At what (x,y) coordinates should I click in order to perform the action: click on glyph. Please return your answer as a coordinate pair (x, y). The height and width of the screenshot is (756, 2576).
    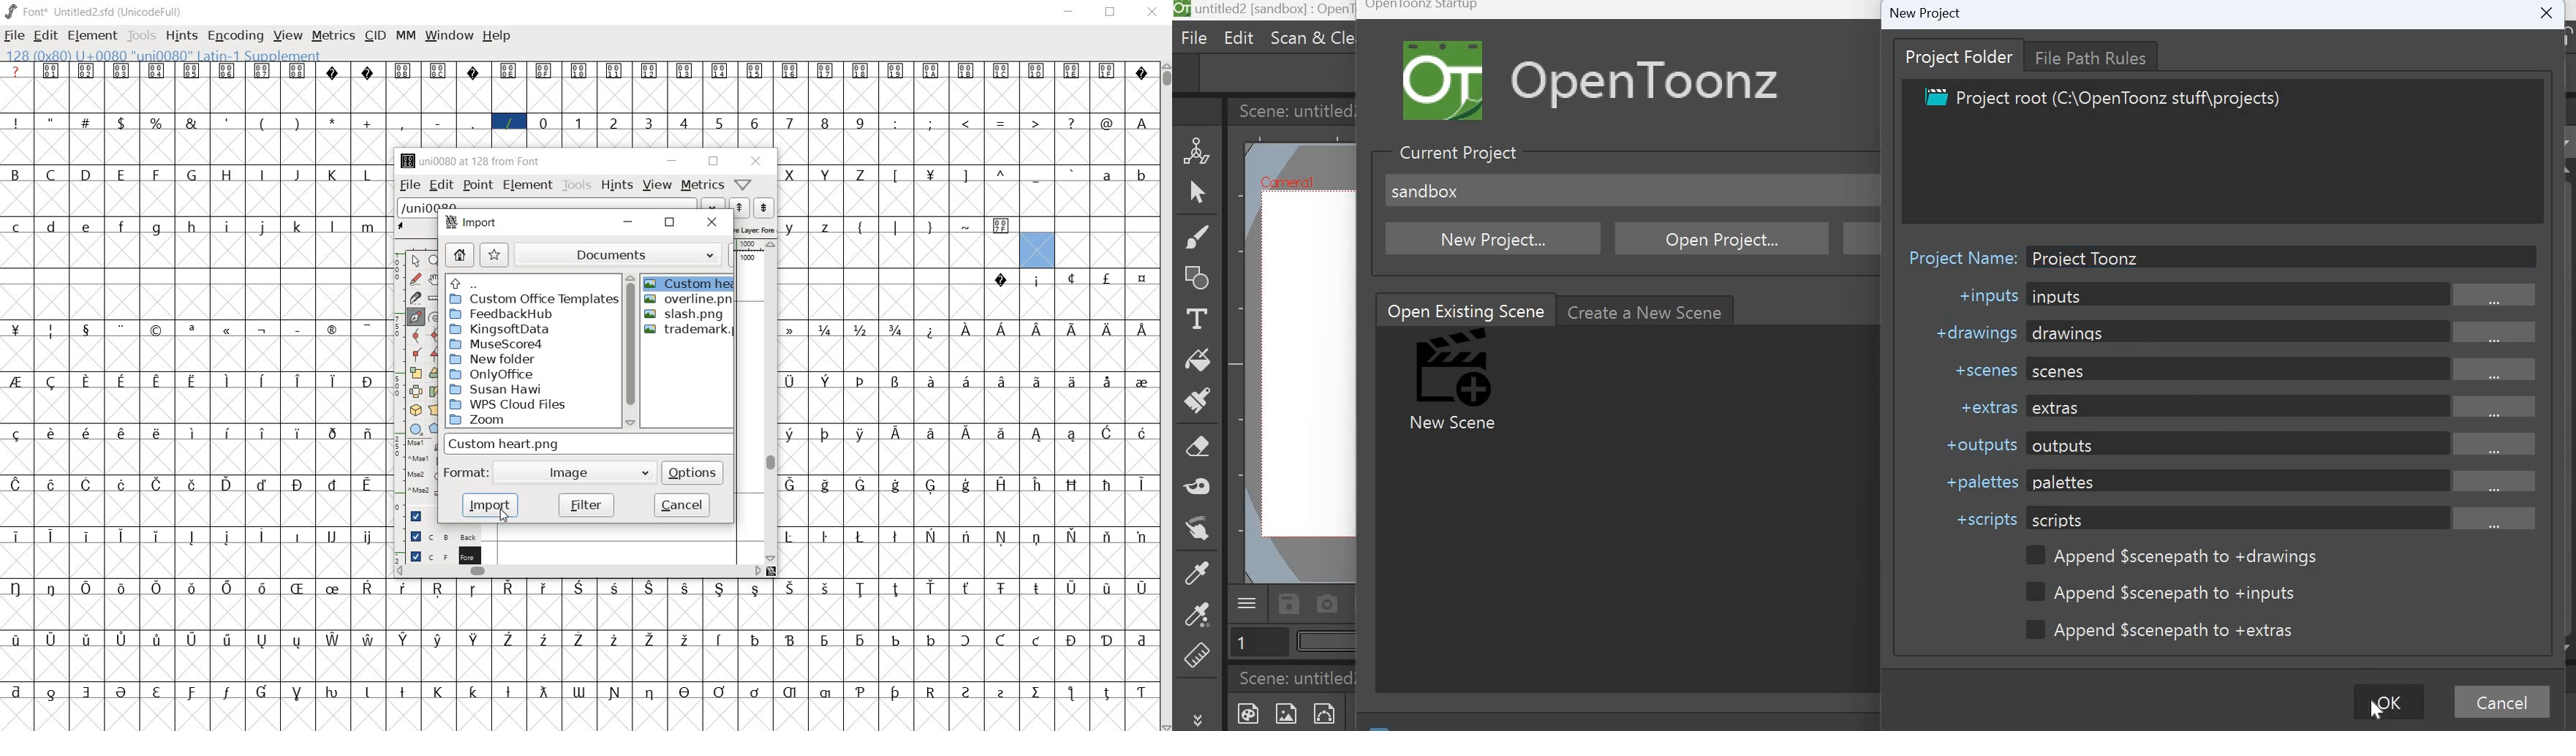
    Looking at the image, I should click on (719, 124).